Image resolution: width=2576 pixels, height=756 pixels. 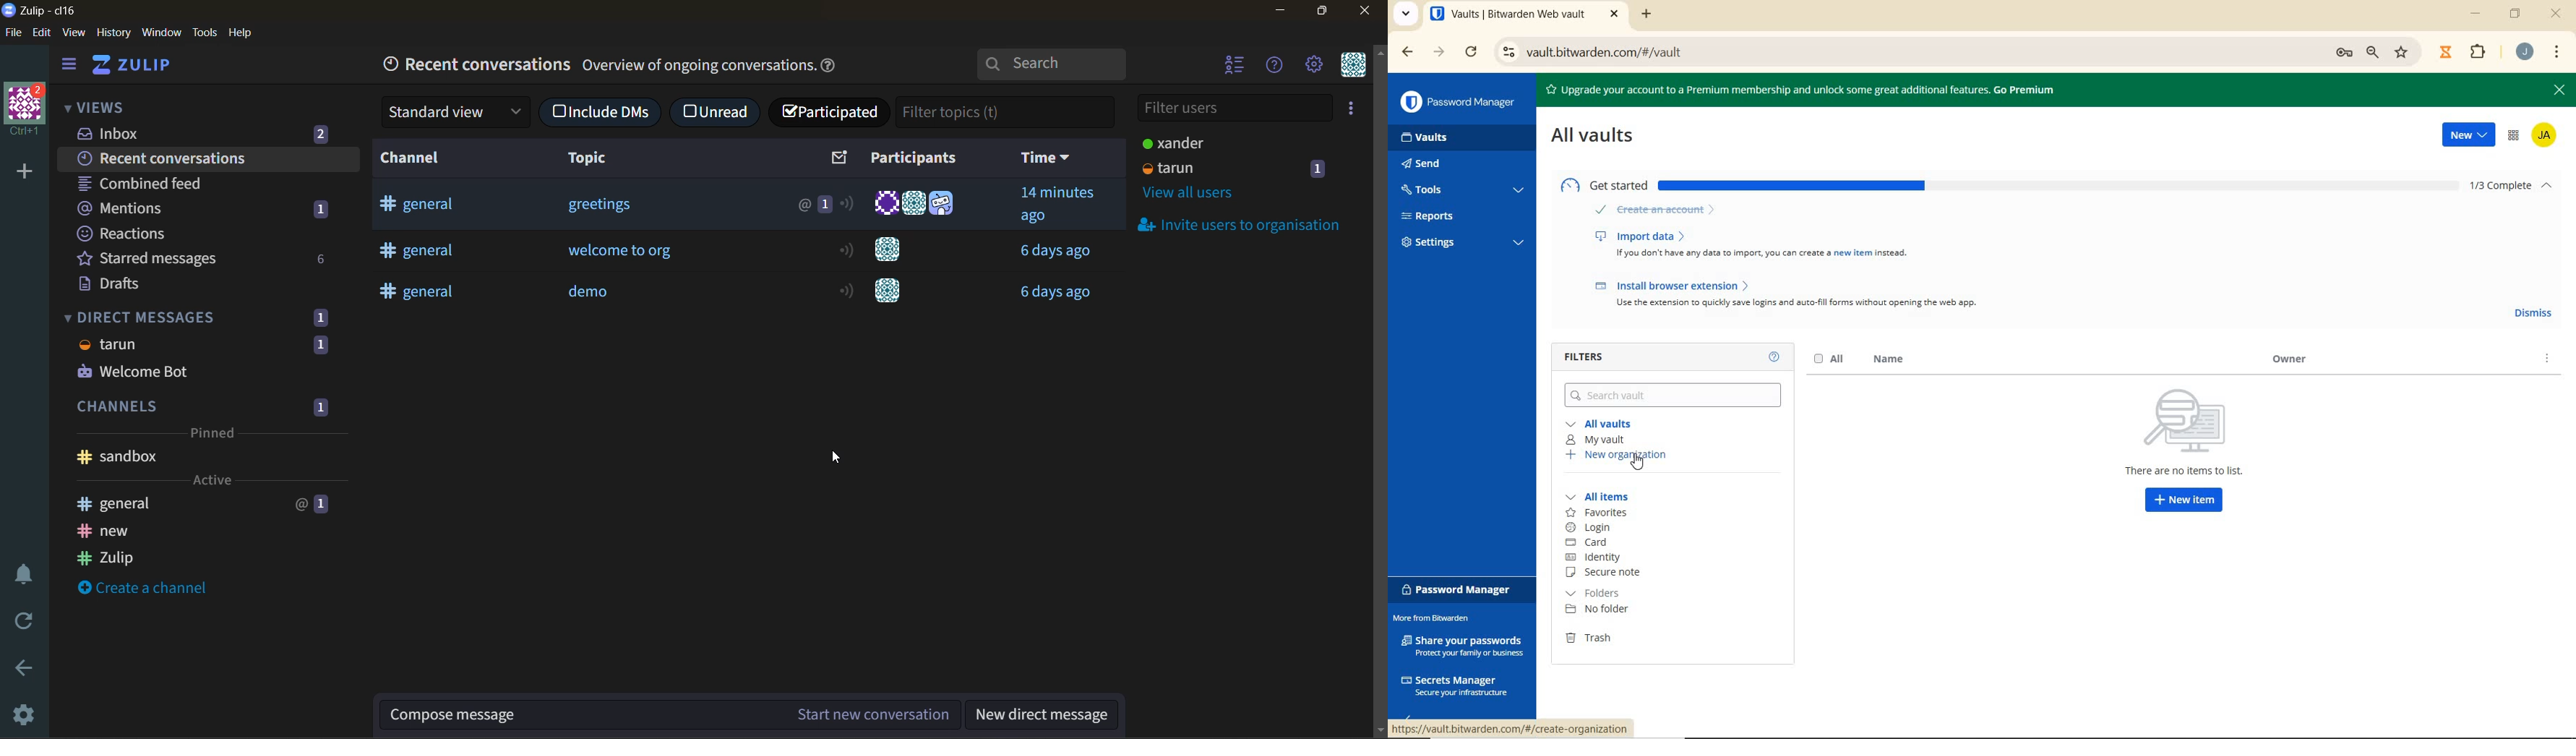 I want to click on send, so click(x=1444, y=165).